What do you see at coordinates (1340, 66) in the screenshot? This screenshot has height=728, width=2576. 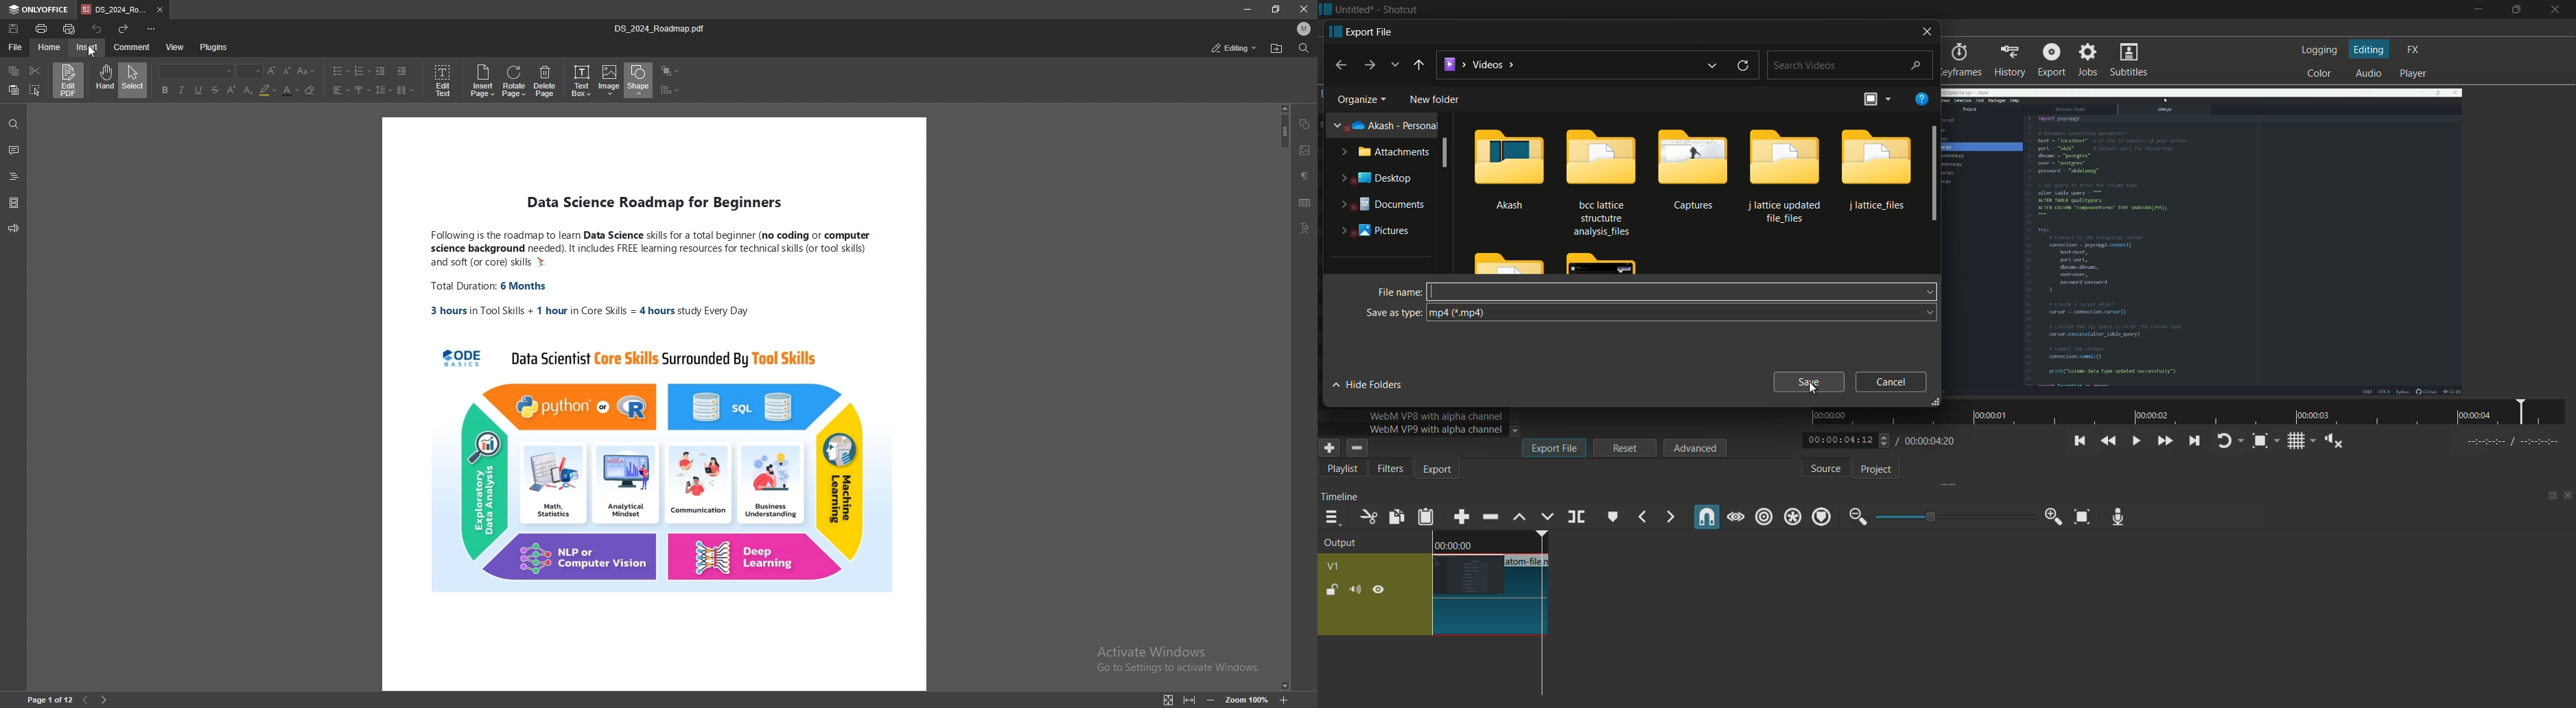 I see `back` at bounding box center [1340, 66].